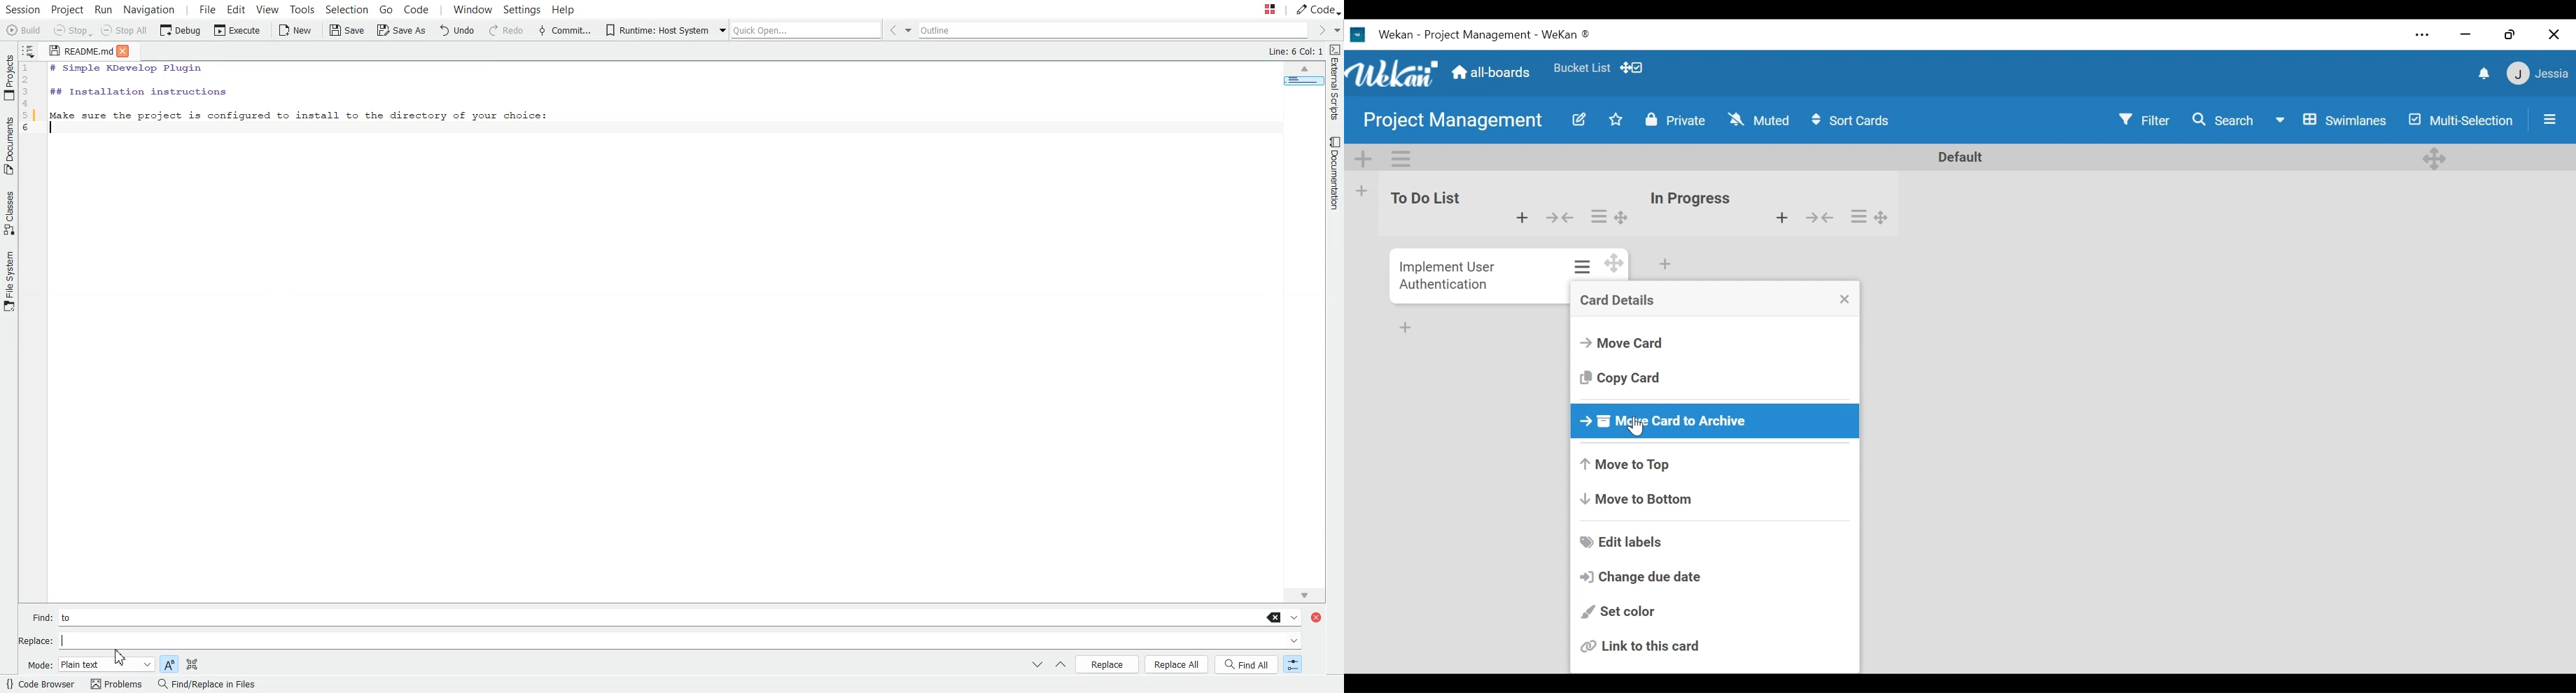 This screenshot has width=2576, height=700. Describe the element at coordinates (1364, 159) in the screenshot. I see `Add Swimlane` at that location.